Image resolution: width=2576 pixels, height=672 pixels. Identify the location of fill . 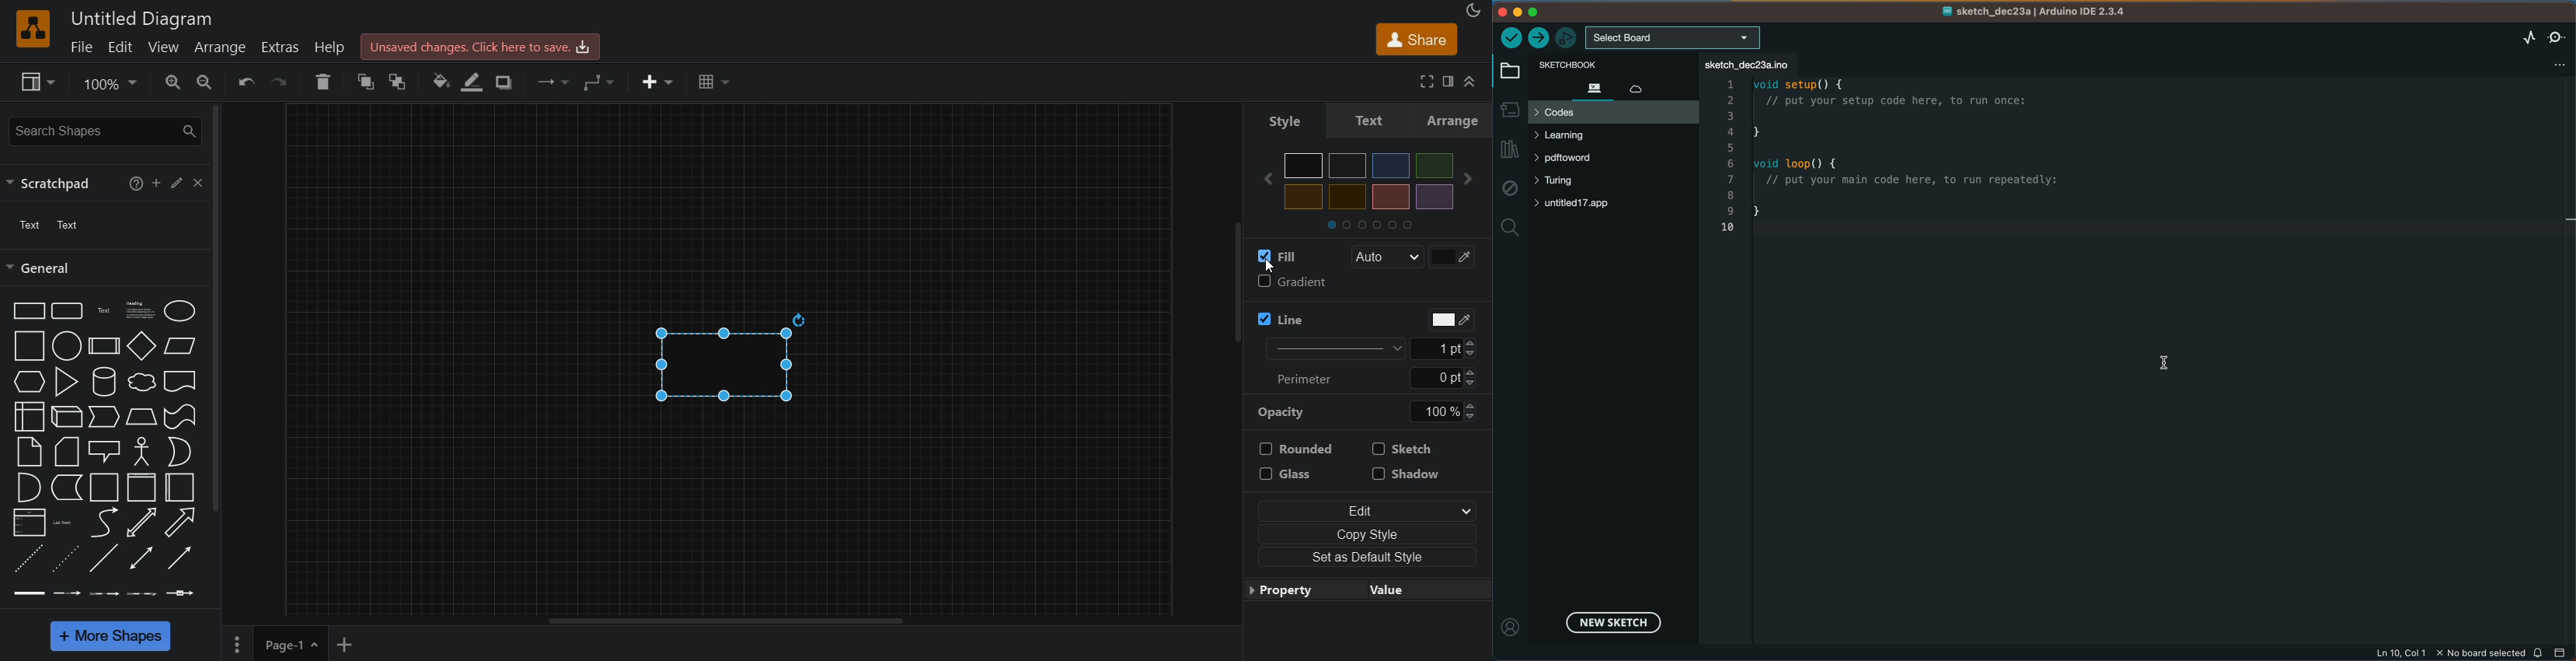
(1278, 256).